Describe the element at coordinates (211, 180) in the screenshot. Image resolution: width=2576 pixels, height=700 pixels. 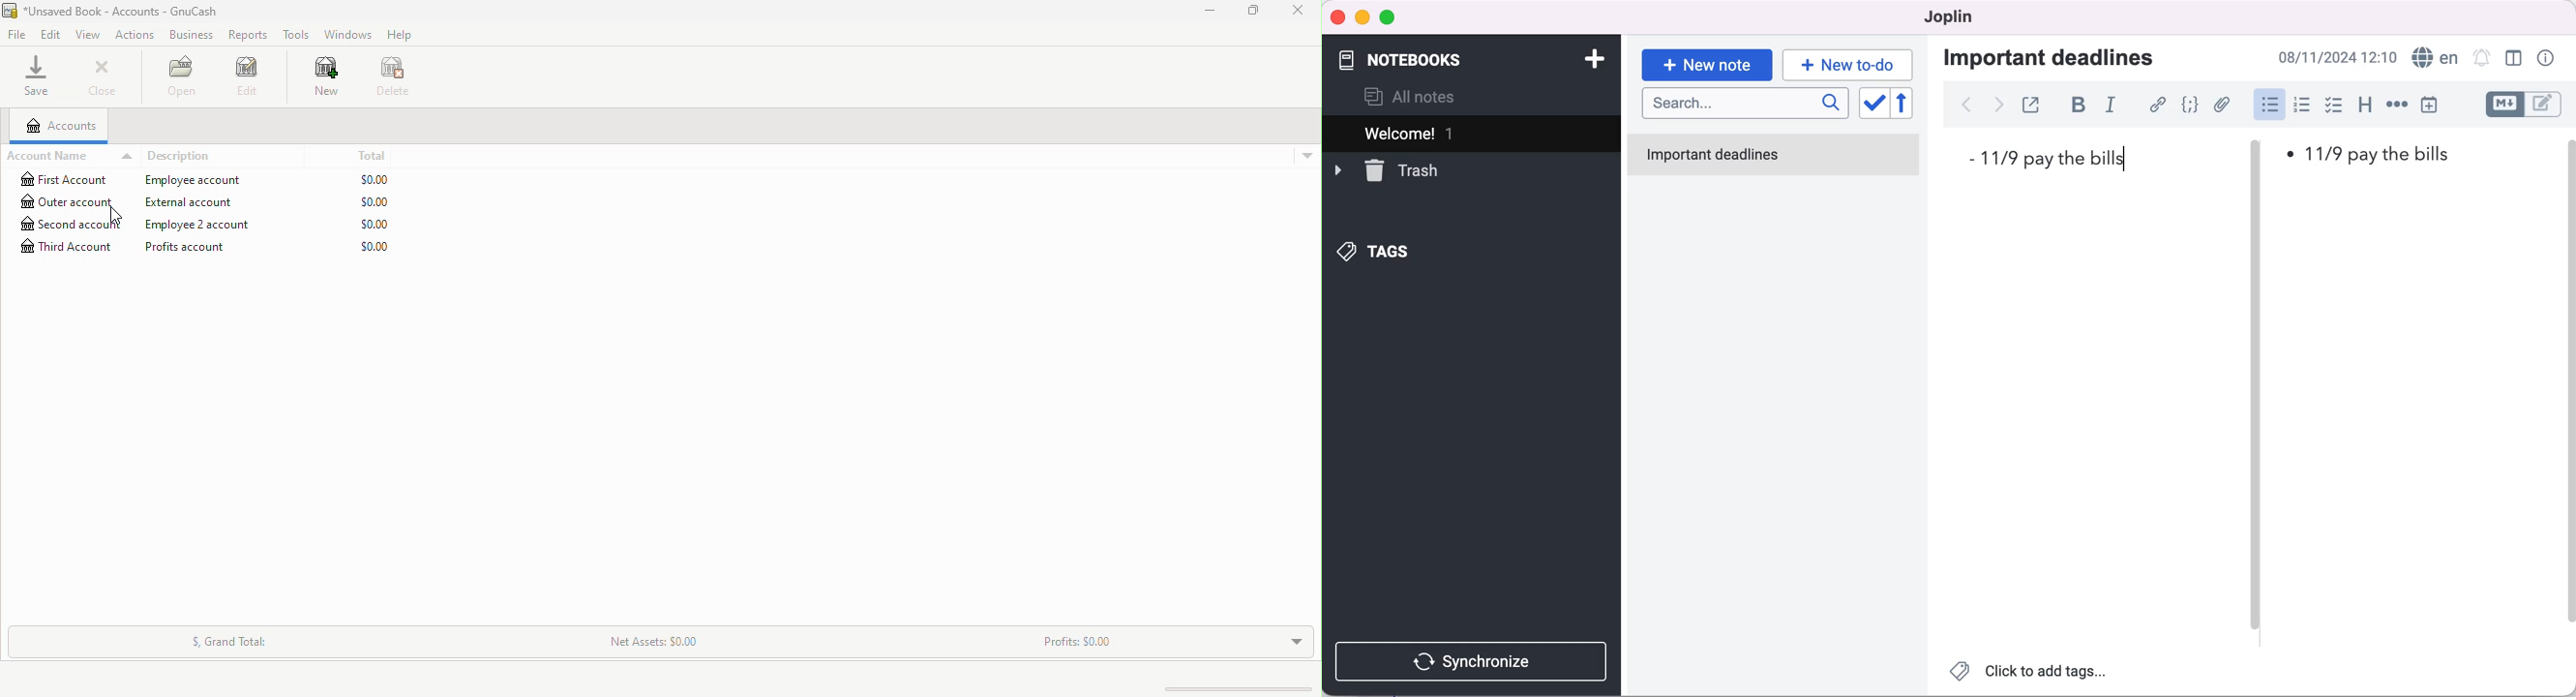
I see `First account` at that location.